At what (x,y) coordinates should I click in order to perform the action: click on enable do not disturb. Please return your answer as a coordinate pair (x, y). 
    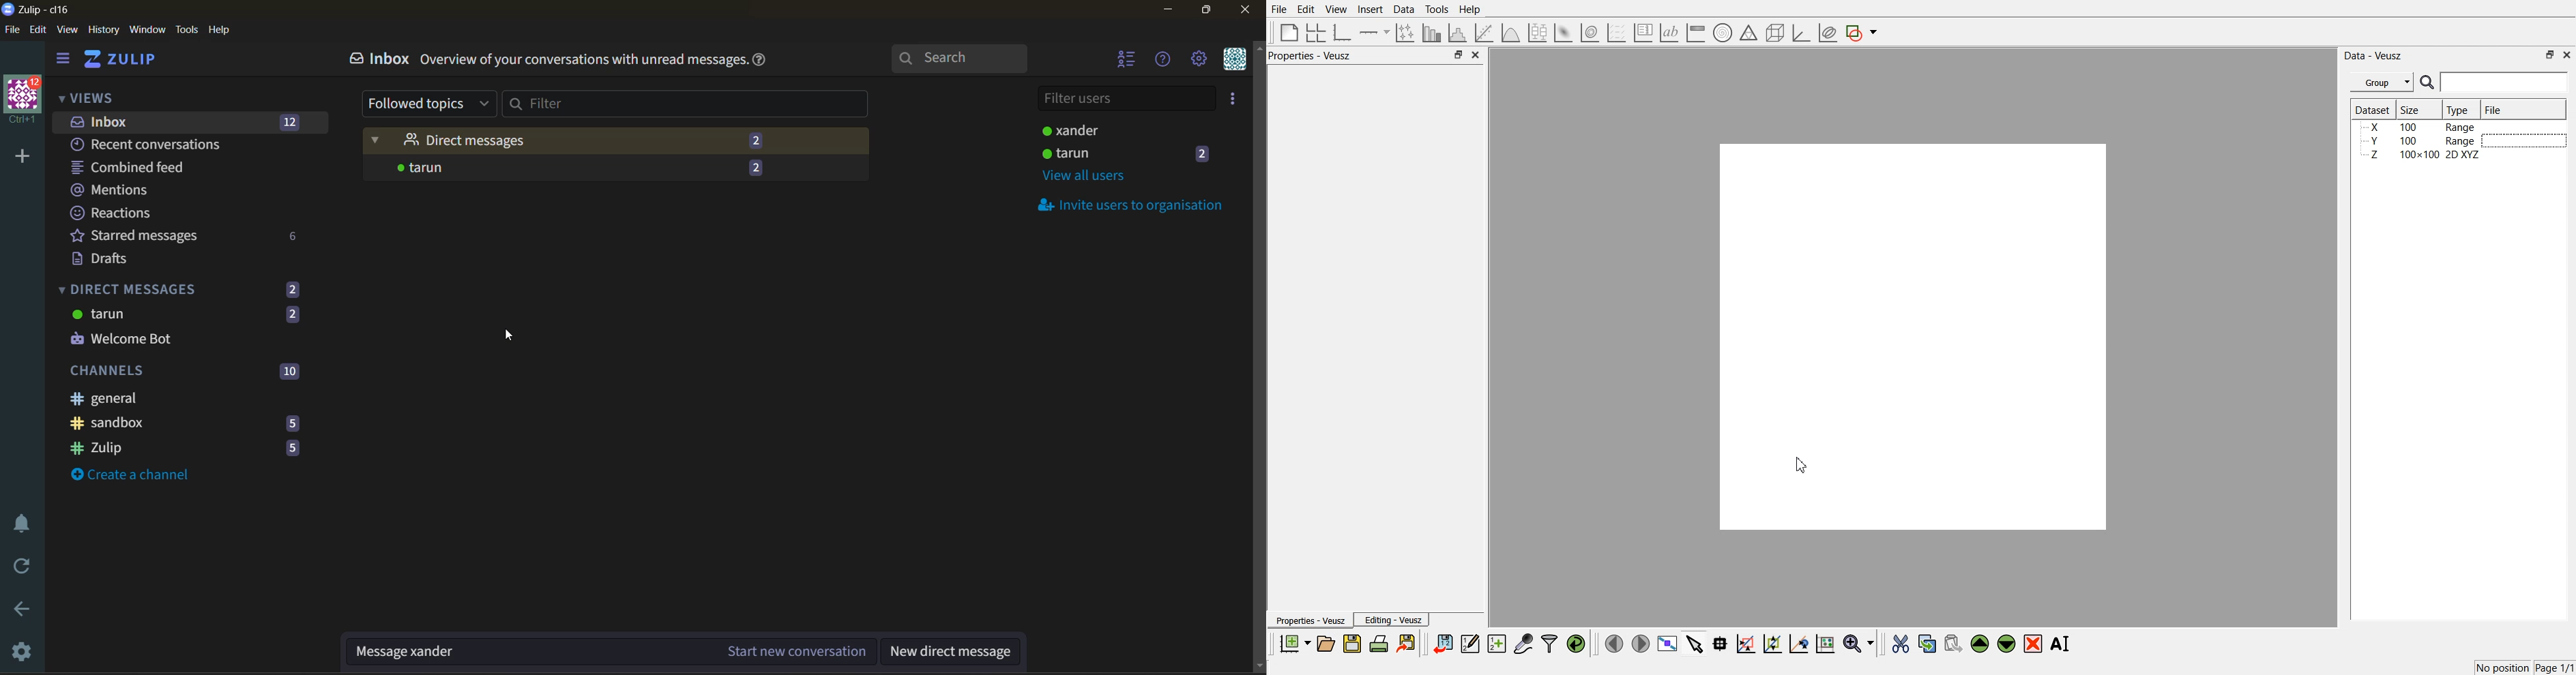
    Looking at the image, I should click on (22, 525).